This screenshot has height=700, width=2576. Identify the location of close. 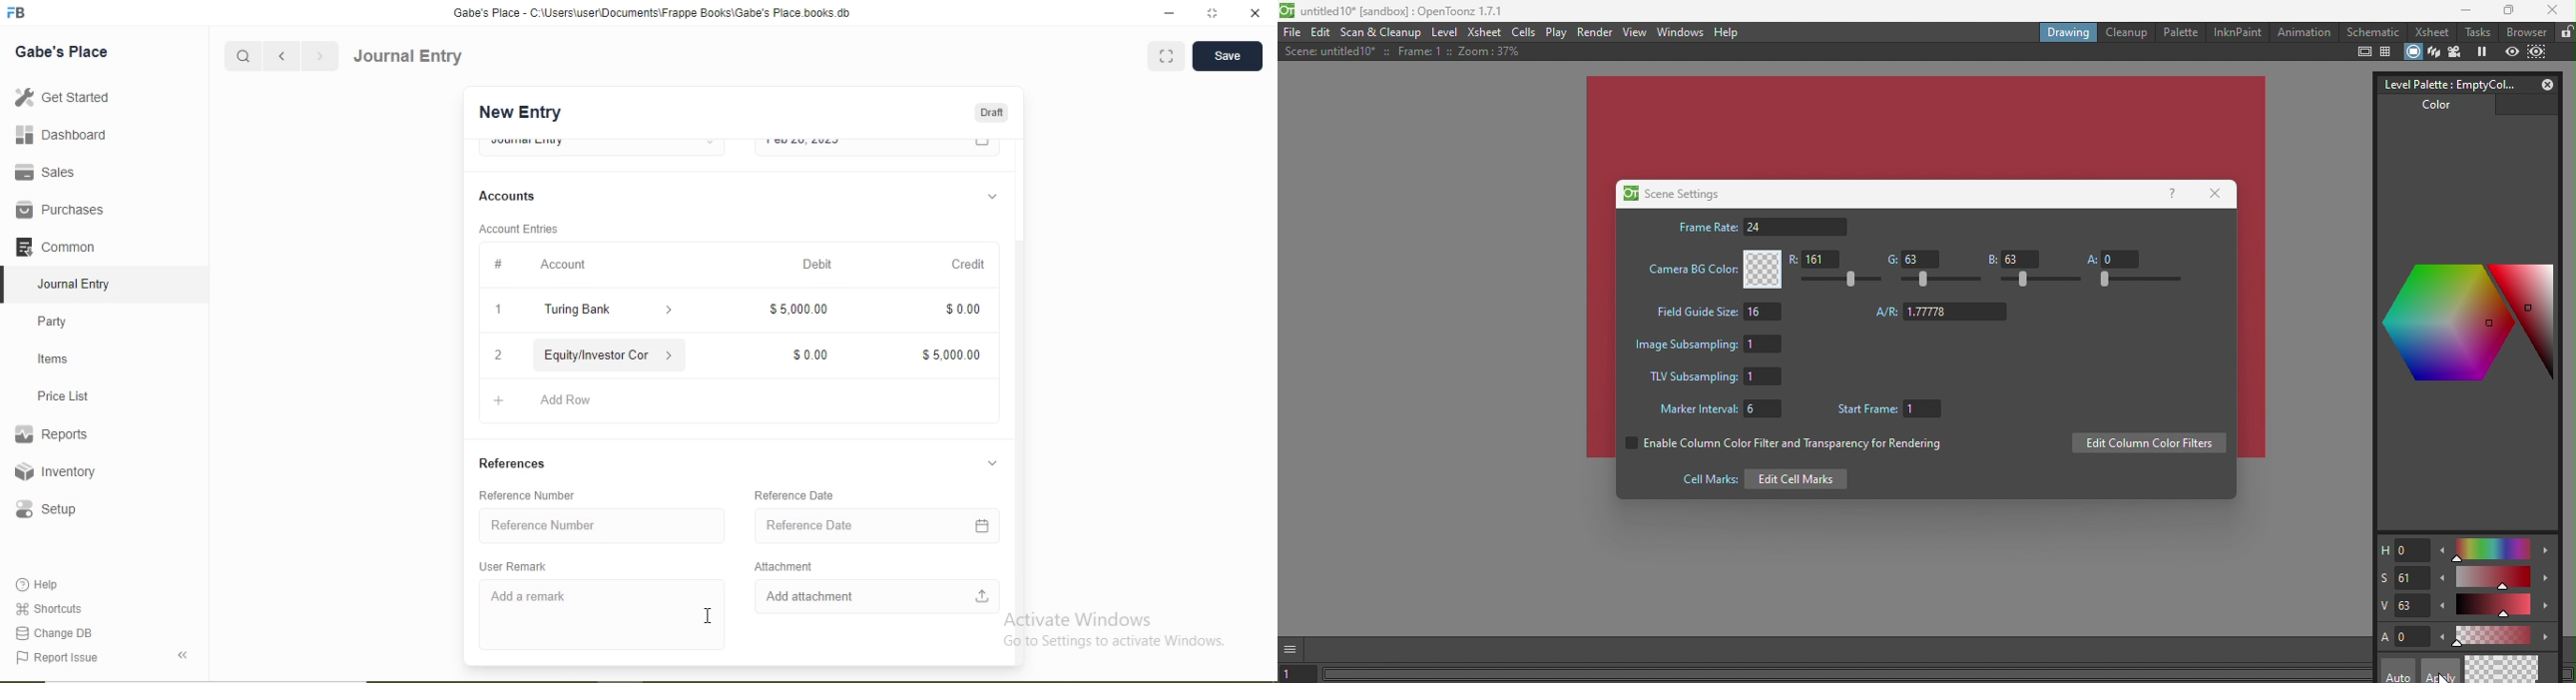
(1257, 13).